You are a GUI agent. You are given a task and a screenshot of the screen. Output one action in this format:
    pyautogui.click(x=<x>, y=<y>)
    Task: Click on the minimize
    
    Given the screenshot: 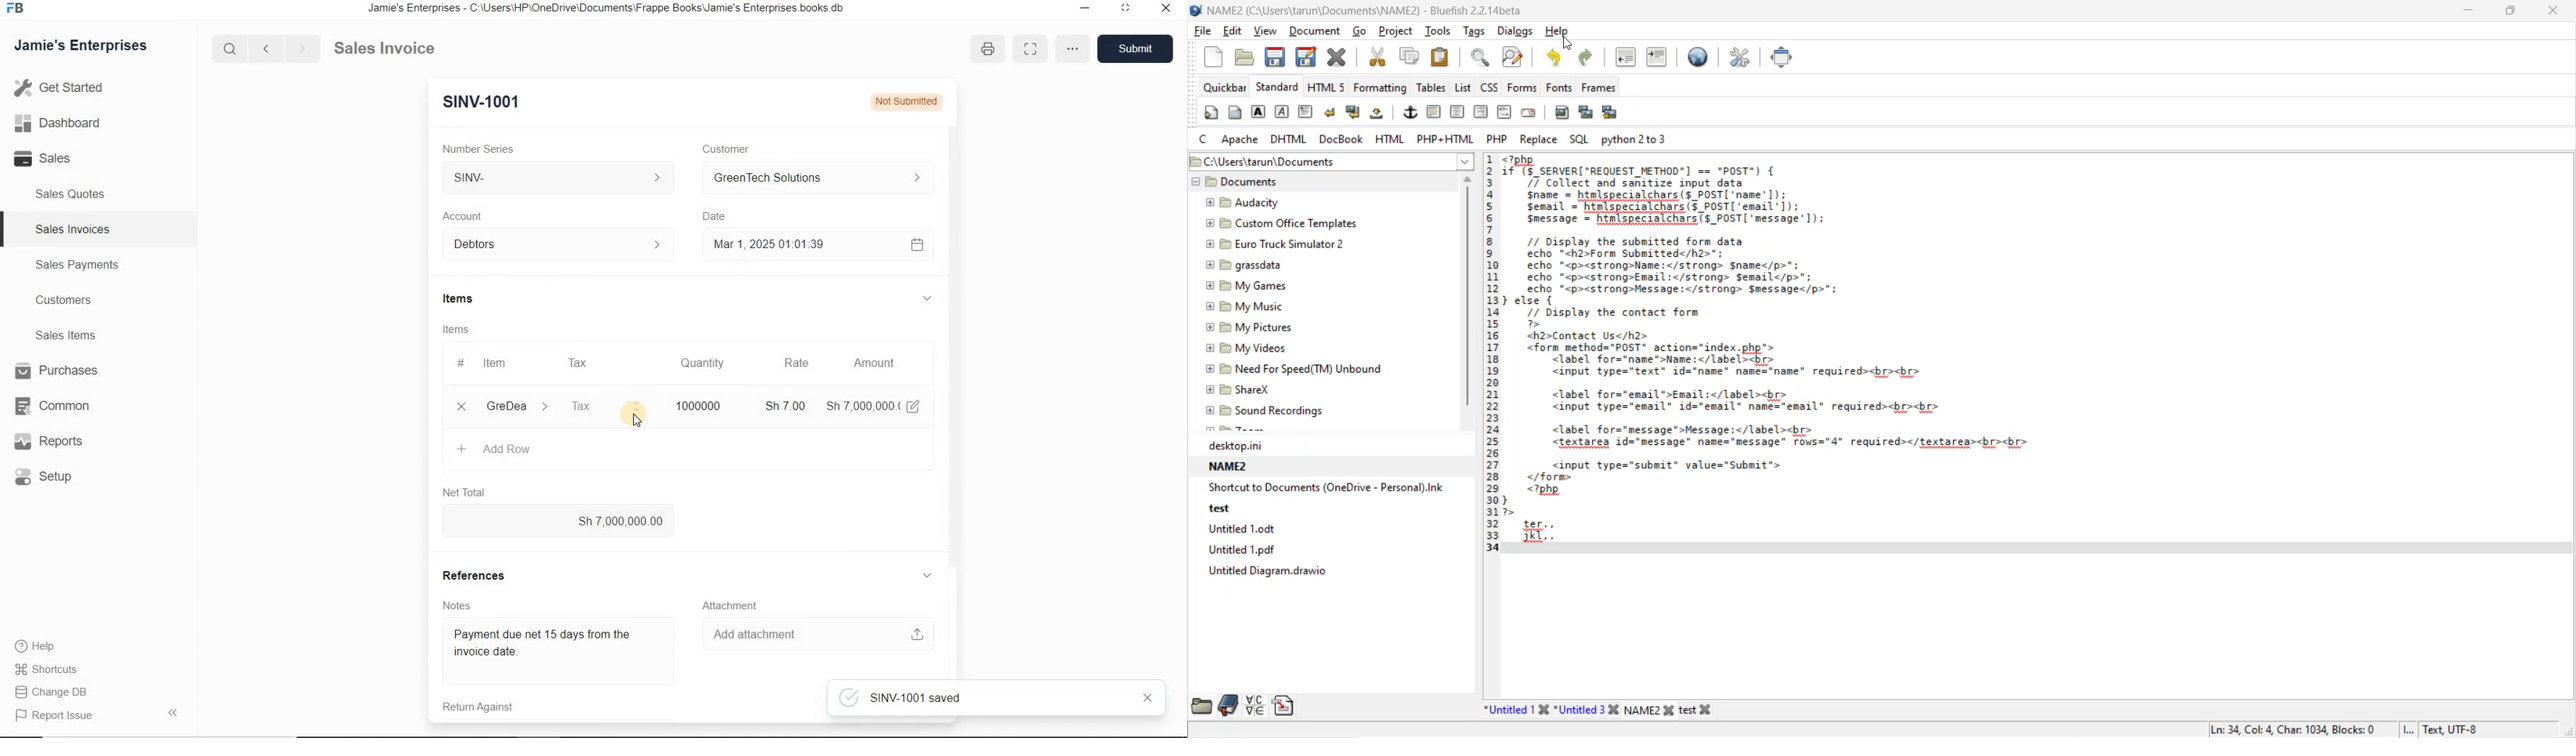 What is the action you would take?
    pyautogui.click(x=1125, y=10)
    